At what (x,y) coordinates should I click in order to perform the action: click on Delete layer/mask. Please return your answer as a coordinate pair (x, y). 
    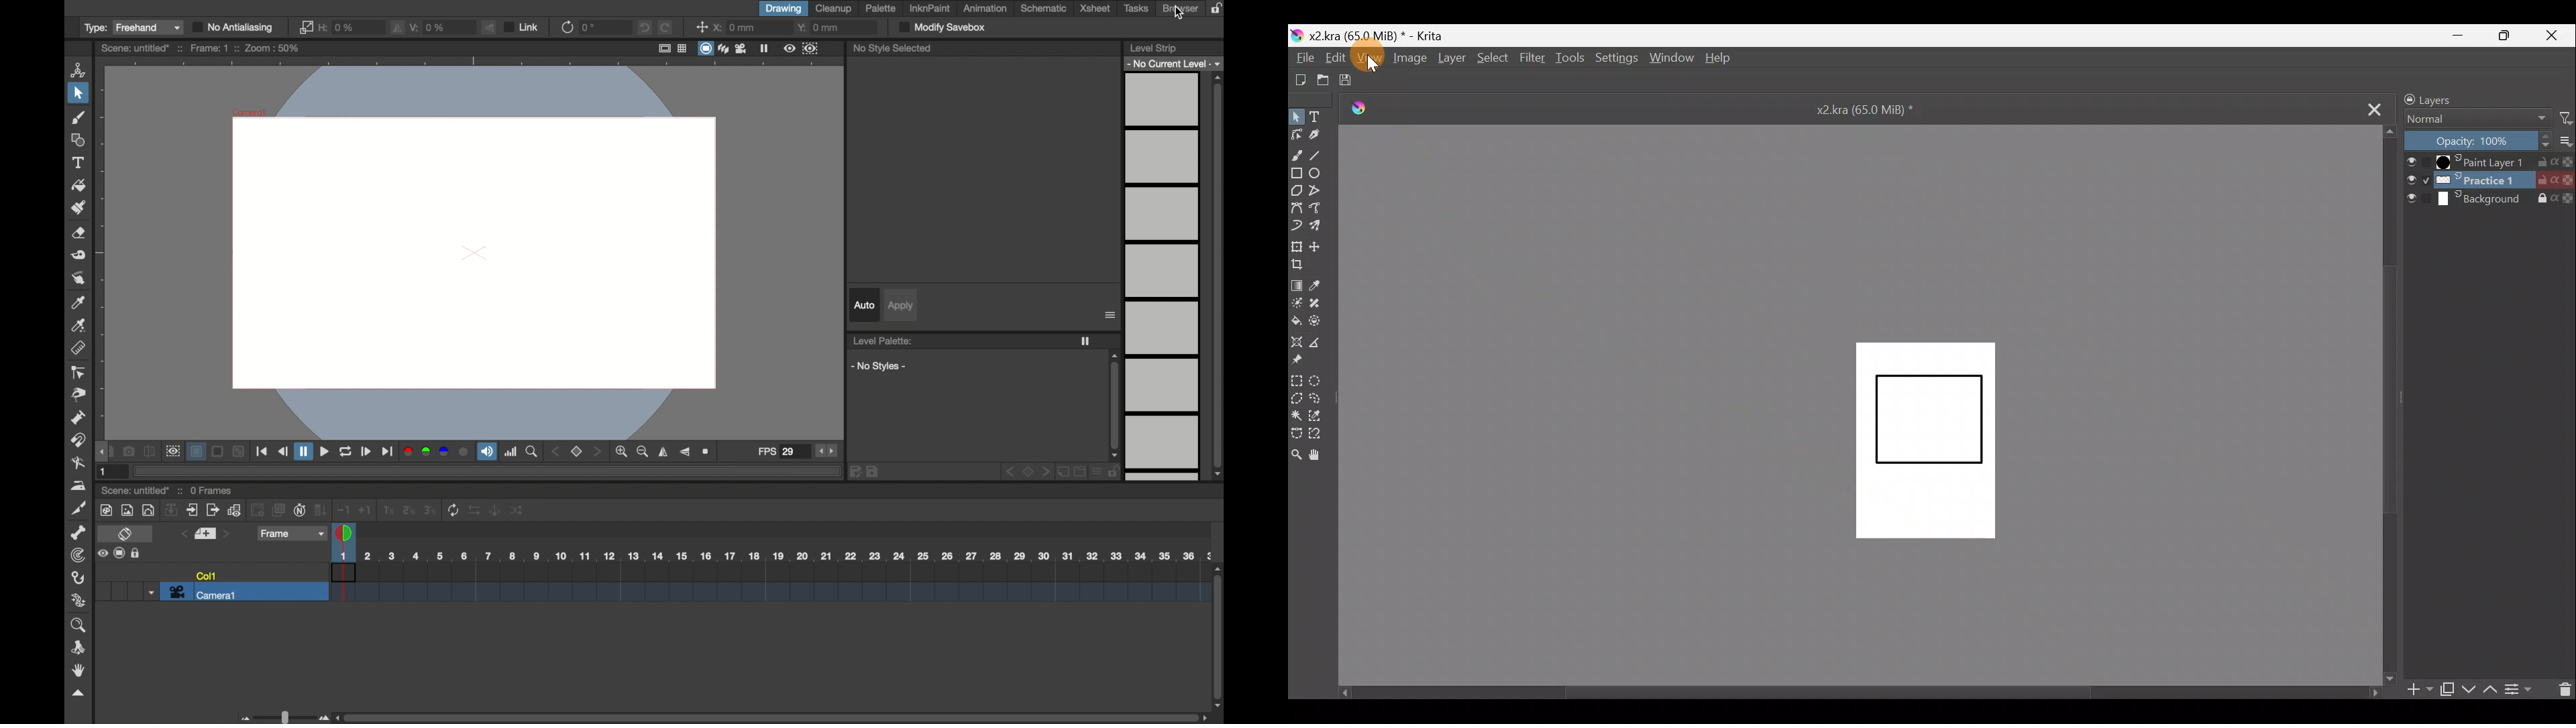
    Looking at the image, I should click on (2565, 689).